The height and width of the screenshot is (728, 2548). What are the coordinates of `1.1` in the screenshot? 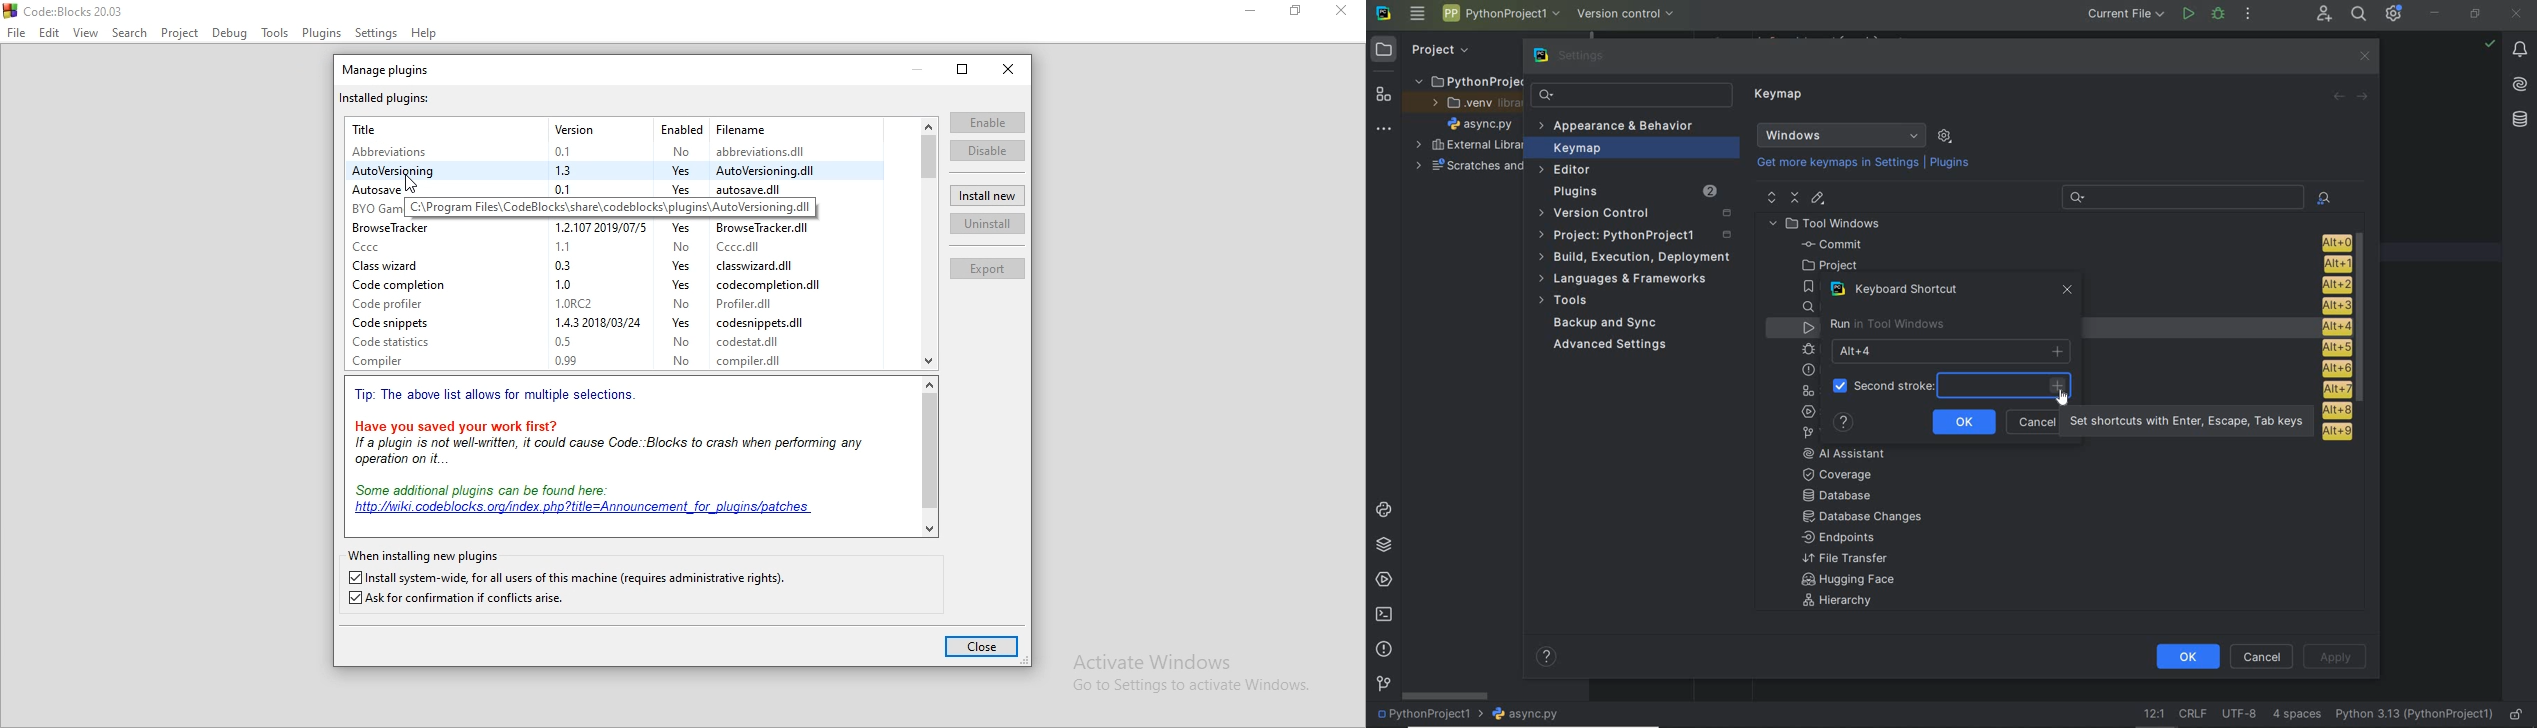 It's located at (569, 244).